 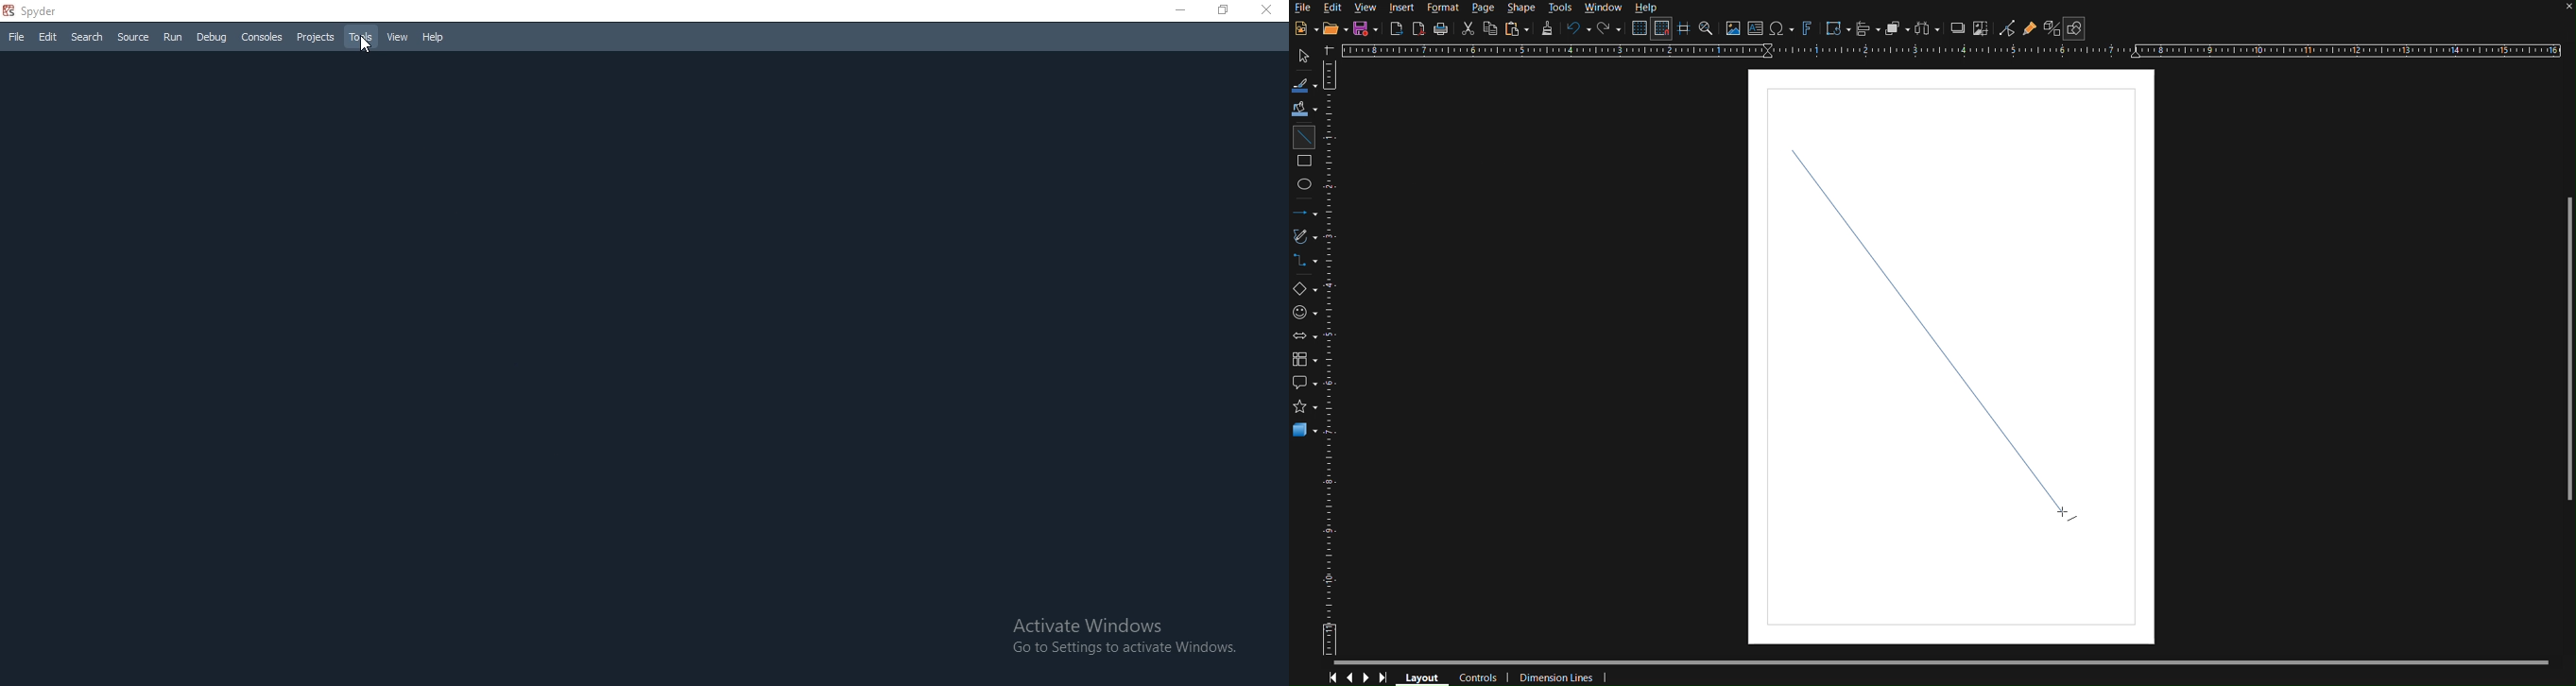 What do you see at coordinates (435, 40) in the screenshot?
I see `Help` at bounding box center [435, 40].